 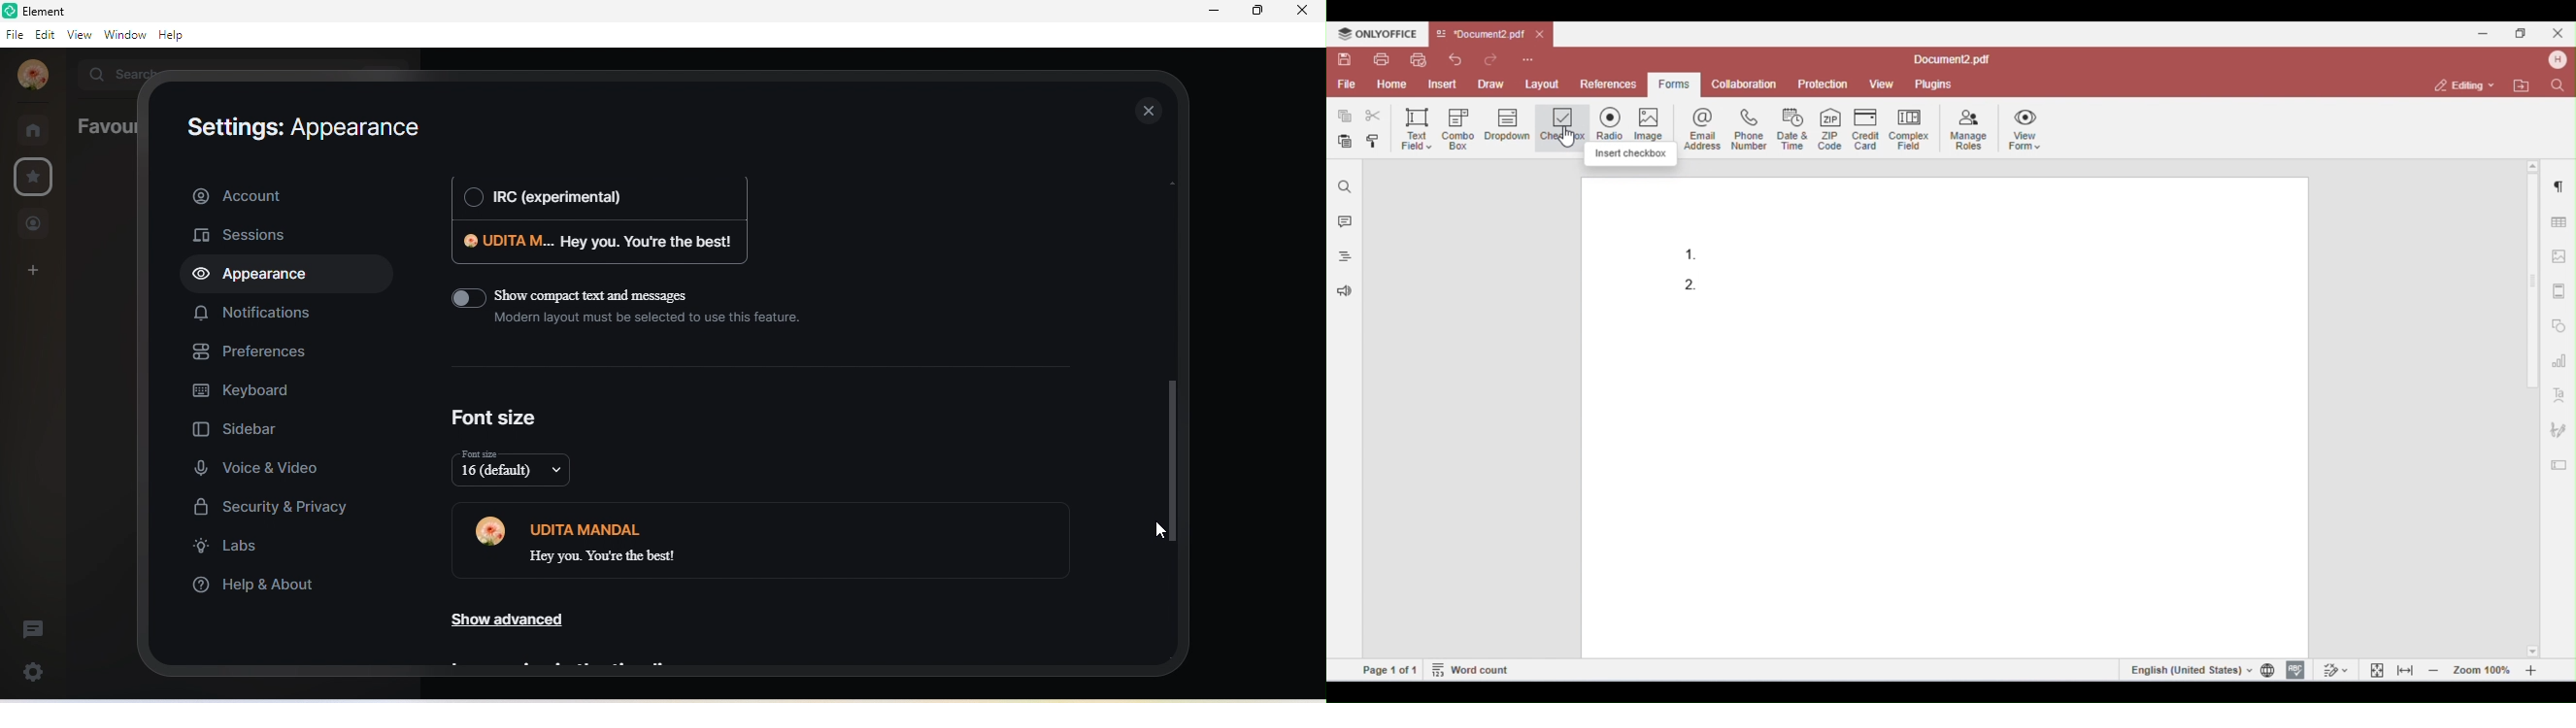 I want to click on quick settings, so click(x=37, y=670).